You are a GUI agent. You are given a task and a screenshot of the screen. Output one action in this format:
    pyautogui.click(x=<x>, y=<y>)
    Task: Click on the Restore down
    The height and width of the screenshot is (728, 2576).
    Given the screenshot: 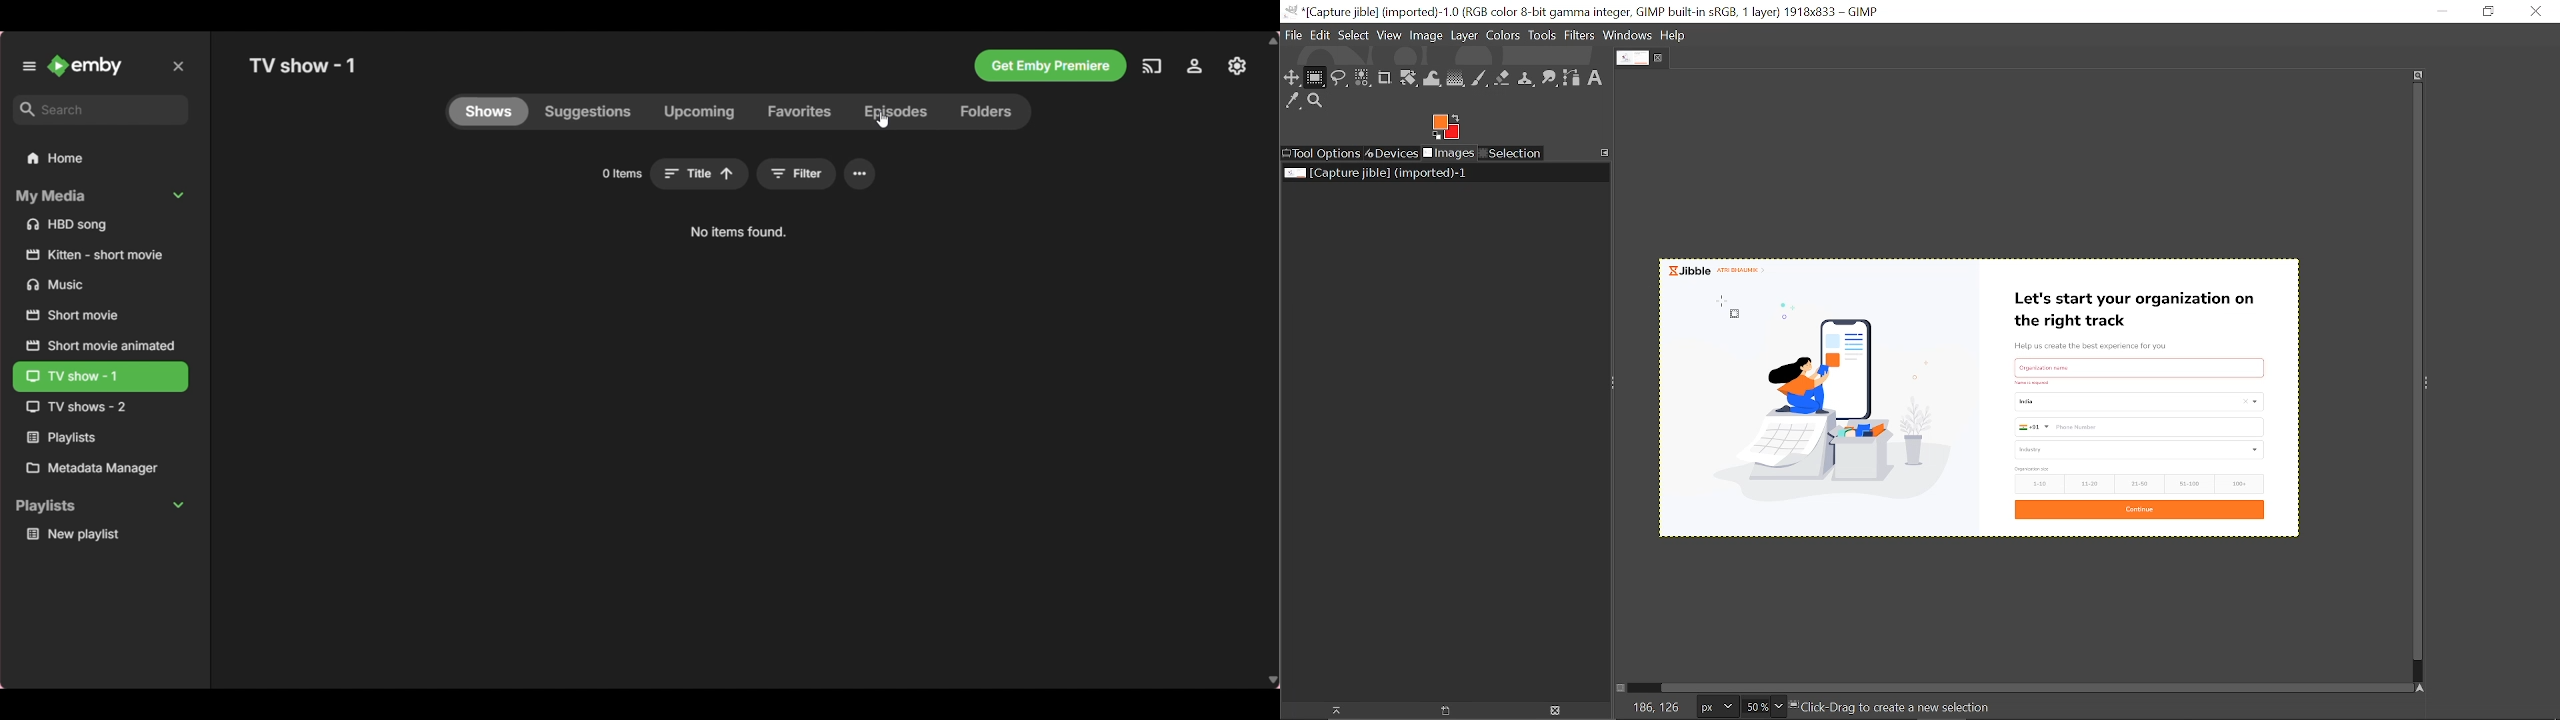 What is the action you would take?
    pyautogui.click(x=2482, y=12)
    